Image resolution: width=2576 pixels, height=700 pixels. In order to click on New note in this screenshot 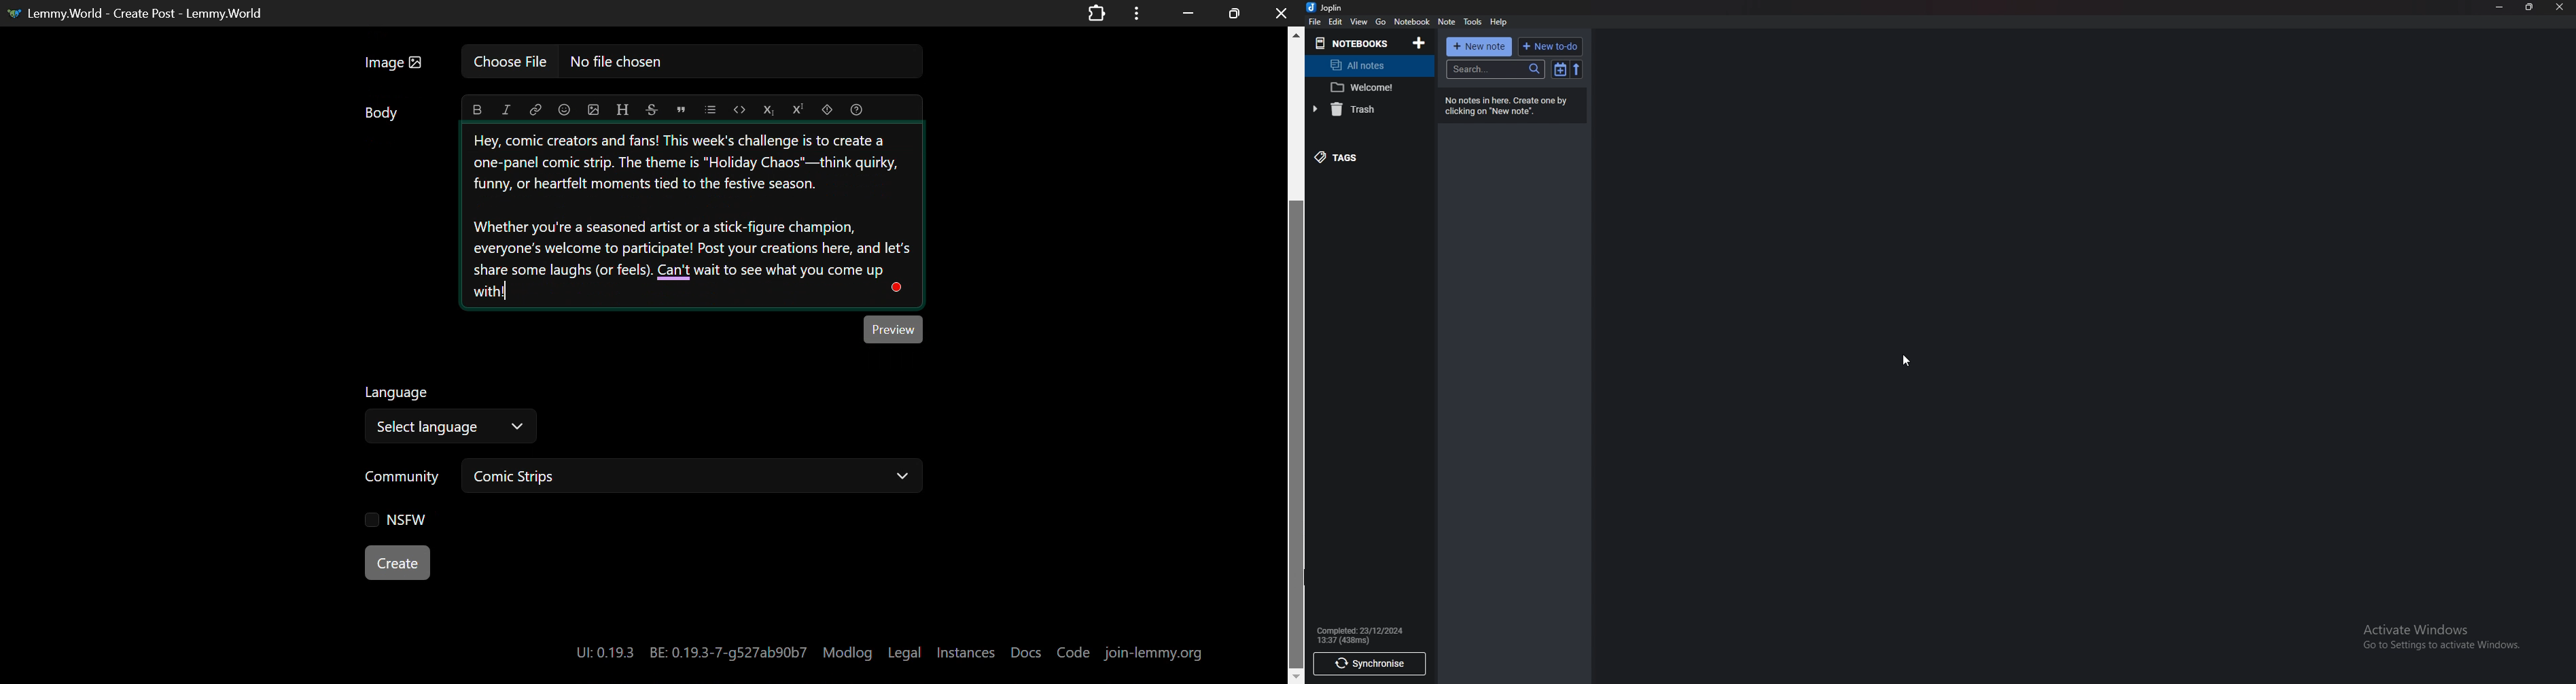, I will do `click(1478, 47)`.